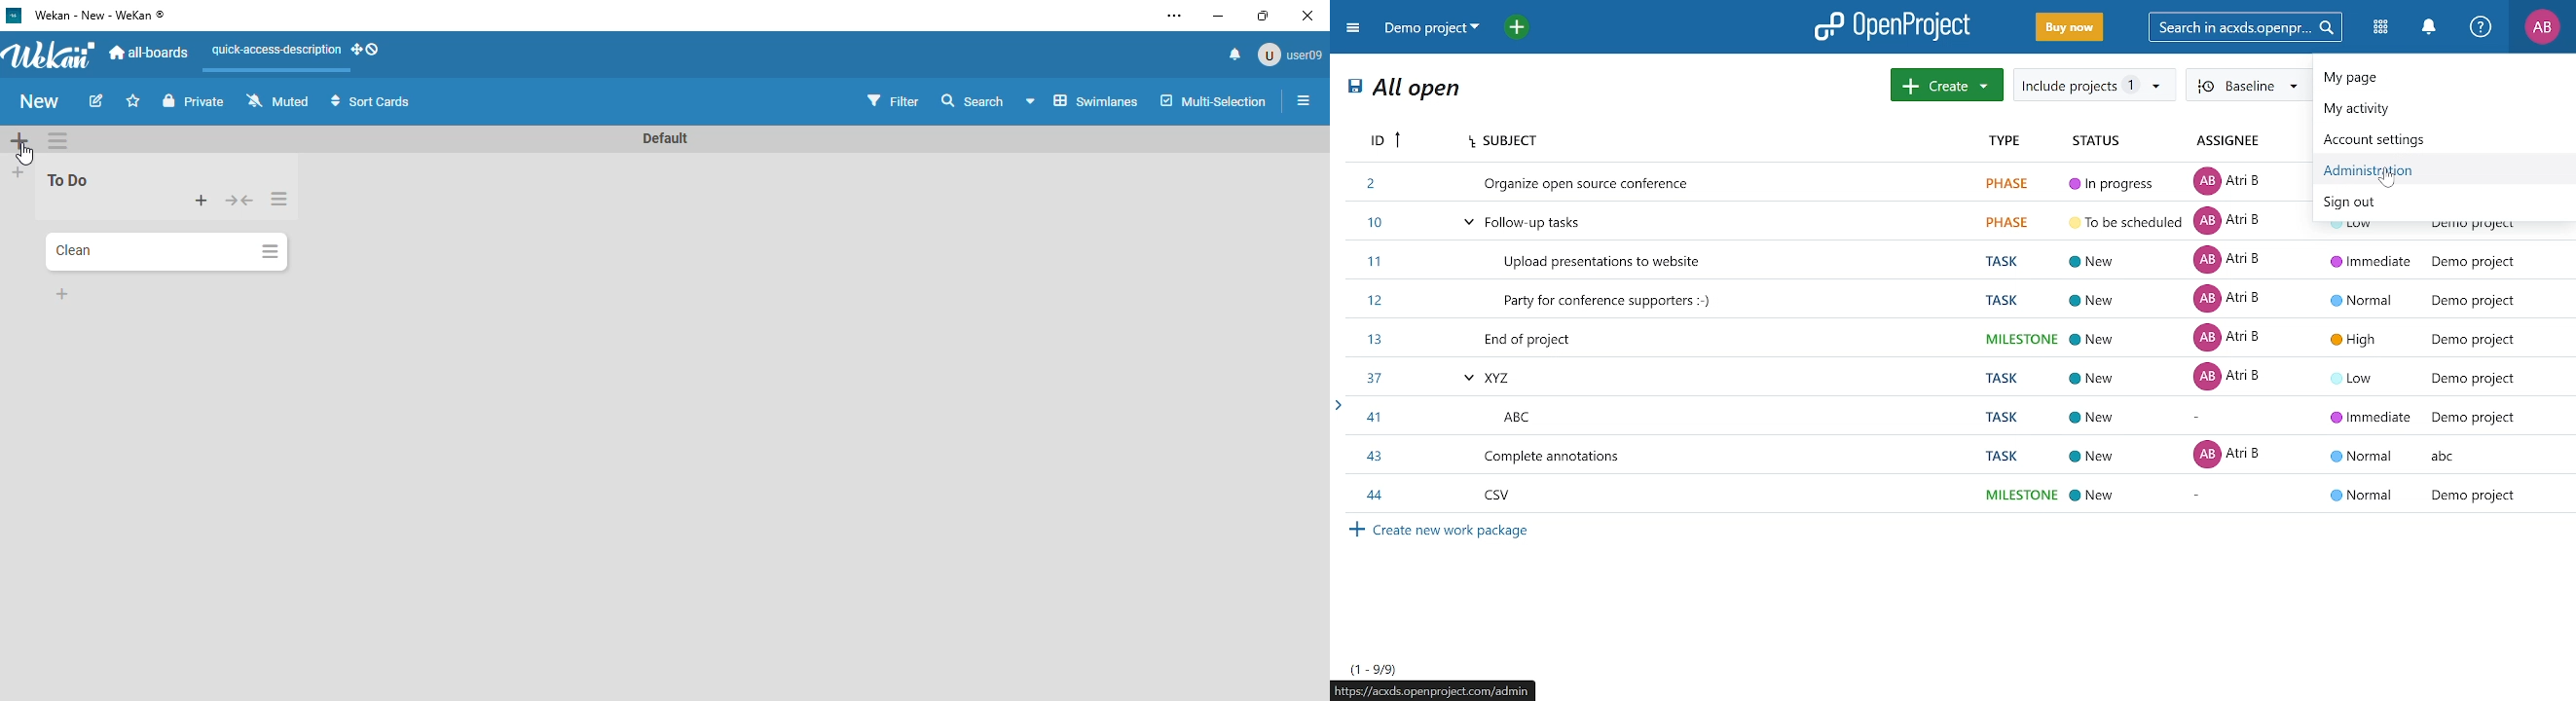 This screenshot has width=2576, height=728. I want to click on status, so click(2097, 140).